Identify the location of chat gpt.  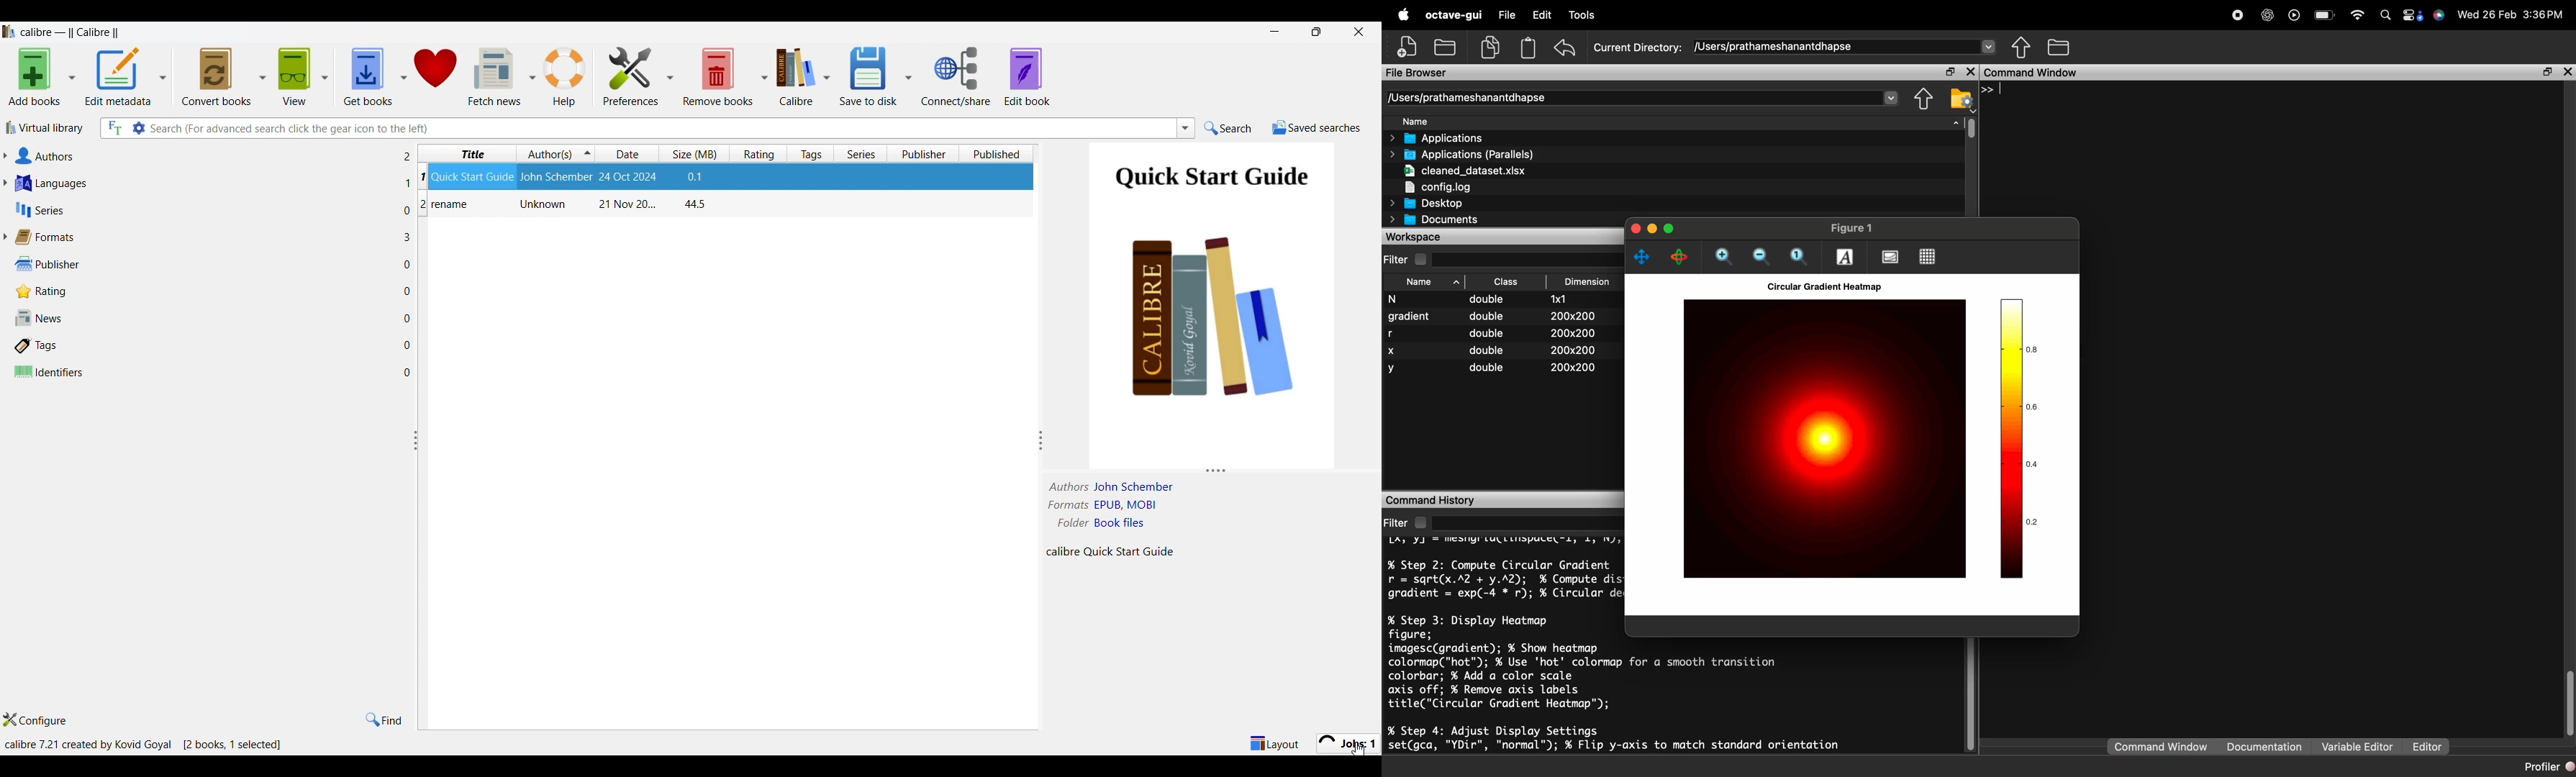
(2268, 15).